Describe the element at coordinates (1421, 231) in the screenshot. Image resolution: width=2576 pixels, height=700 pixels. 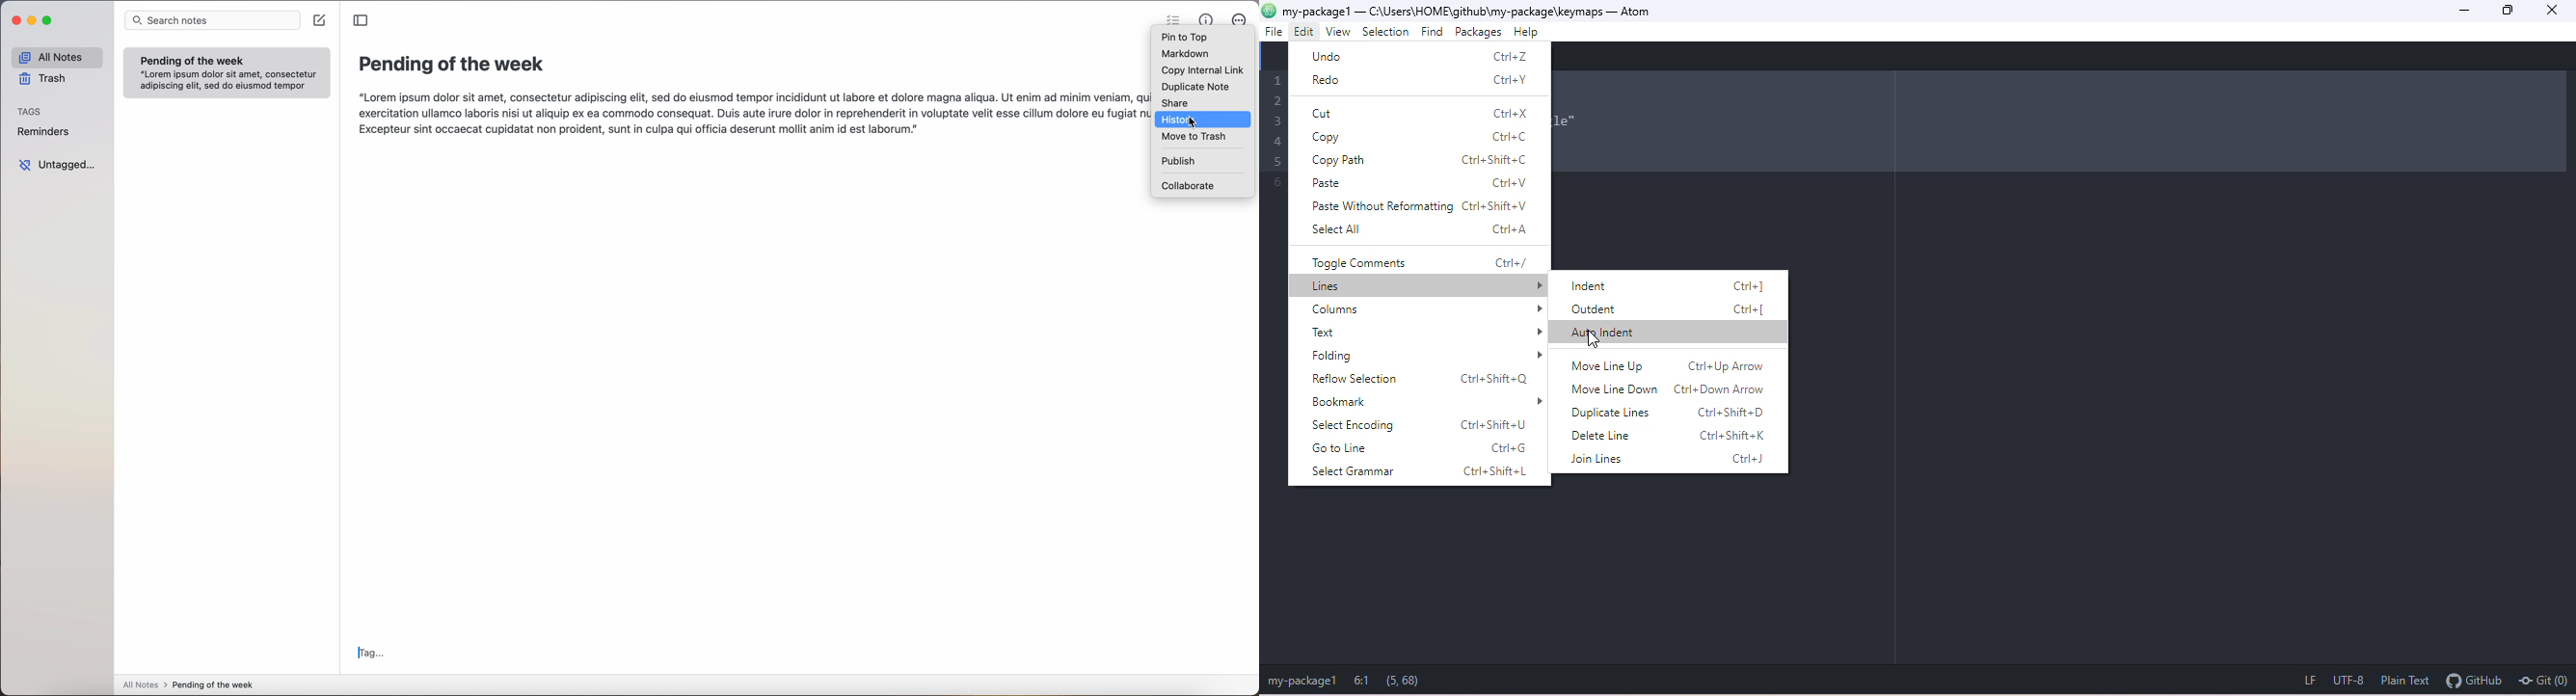
I see `select all` at that location.